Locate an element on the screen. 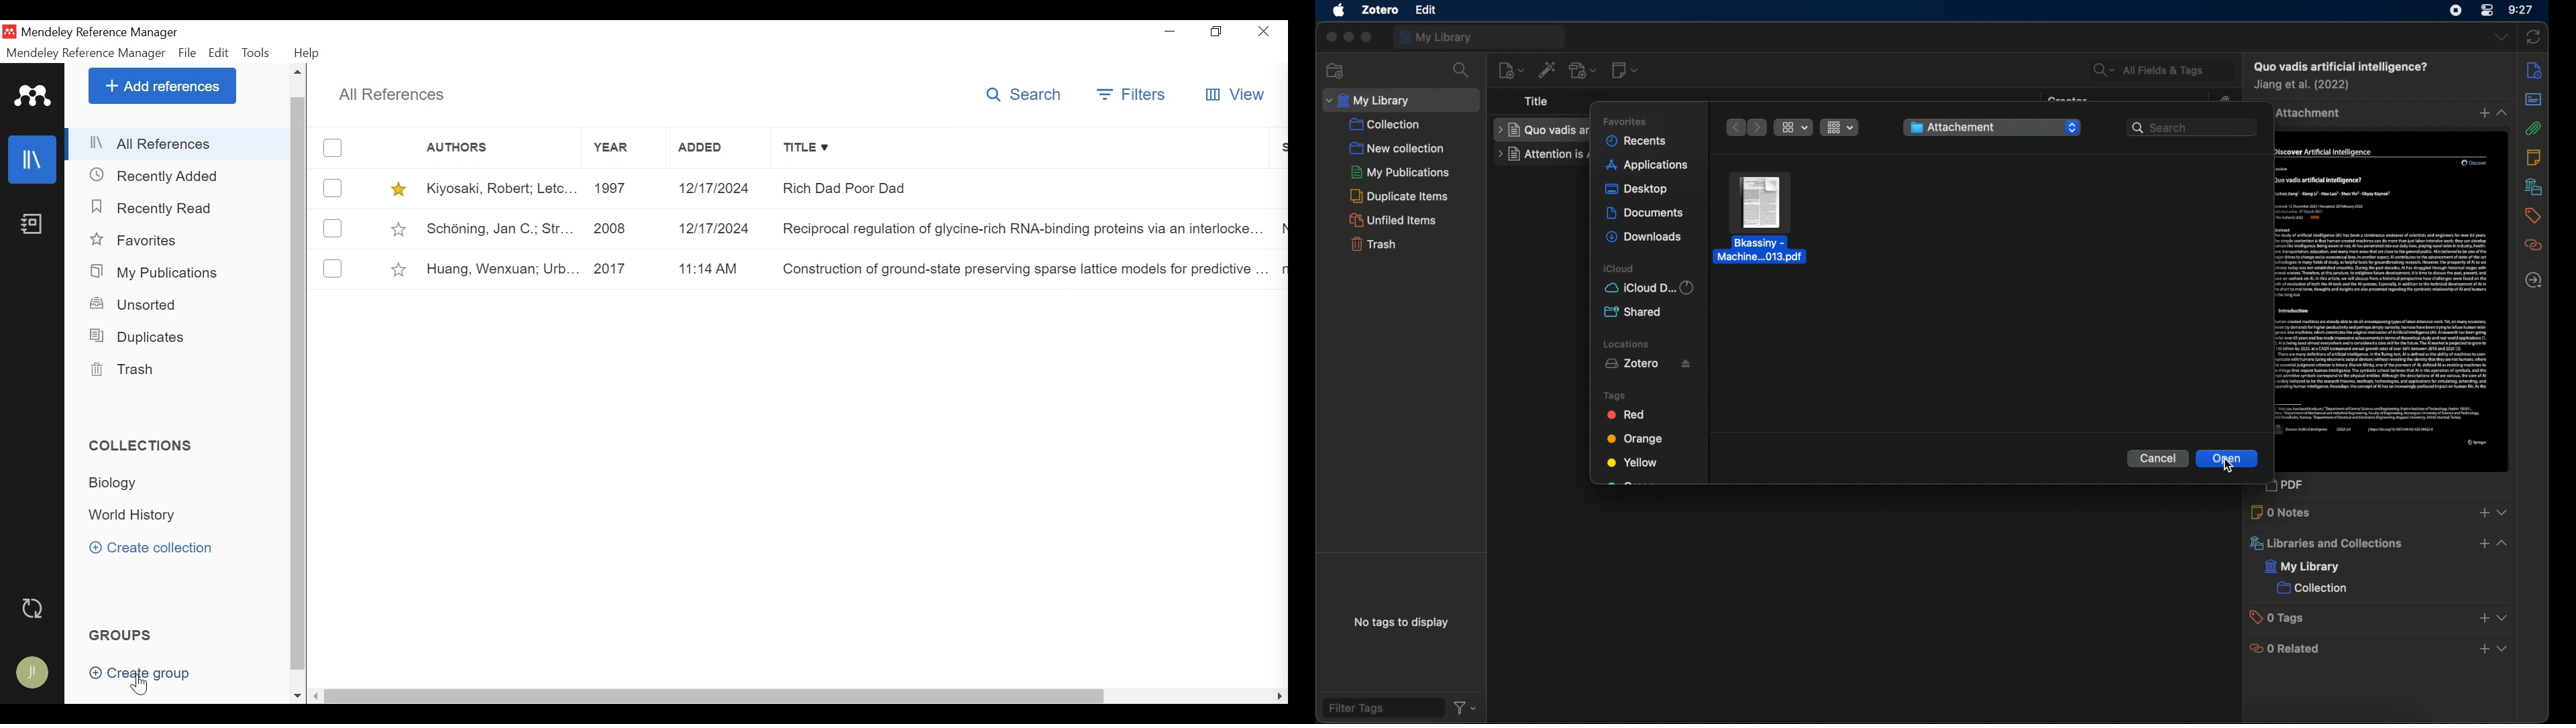  Scroll Left is located at coordinates (1280, 697).